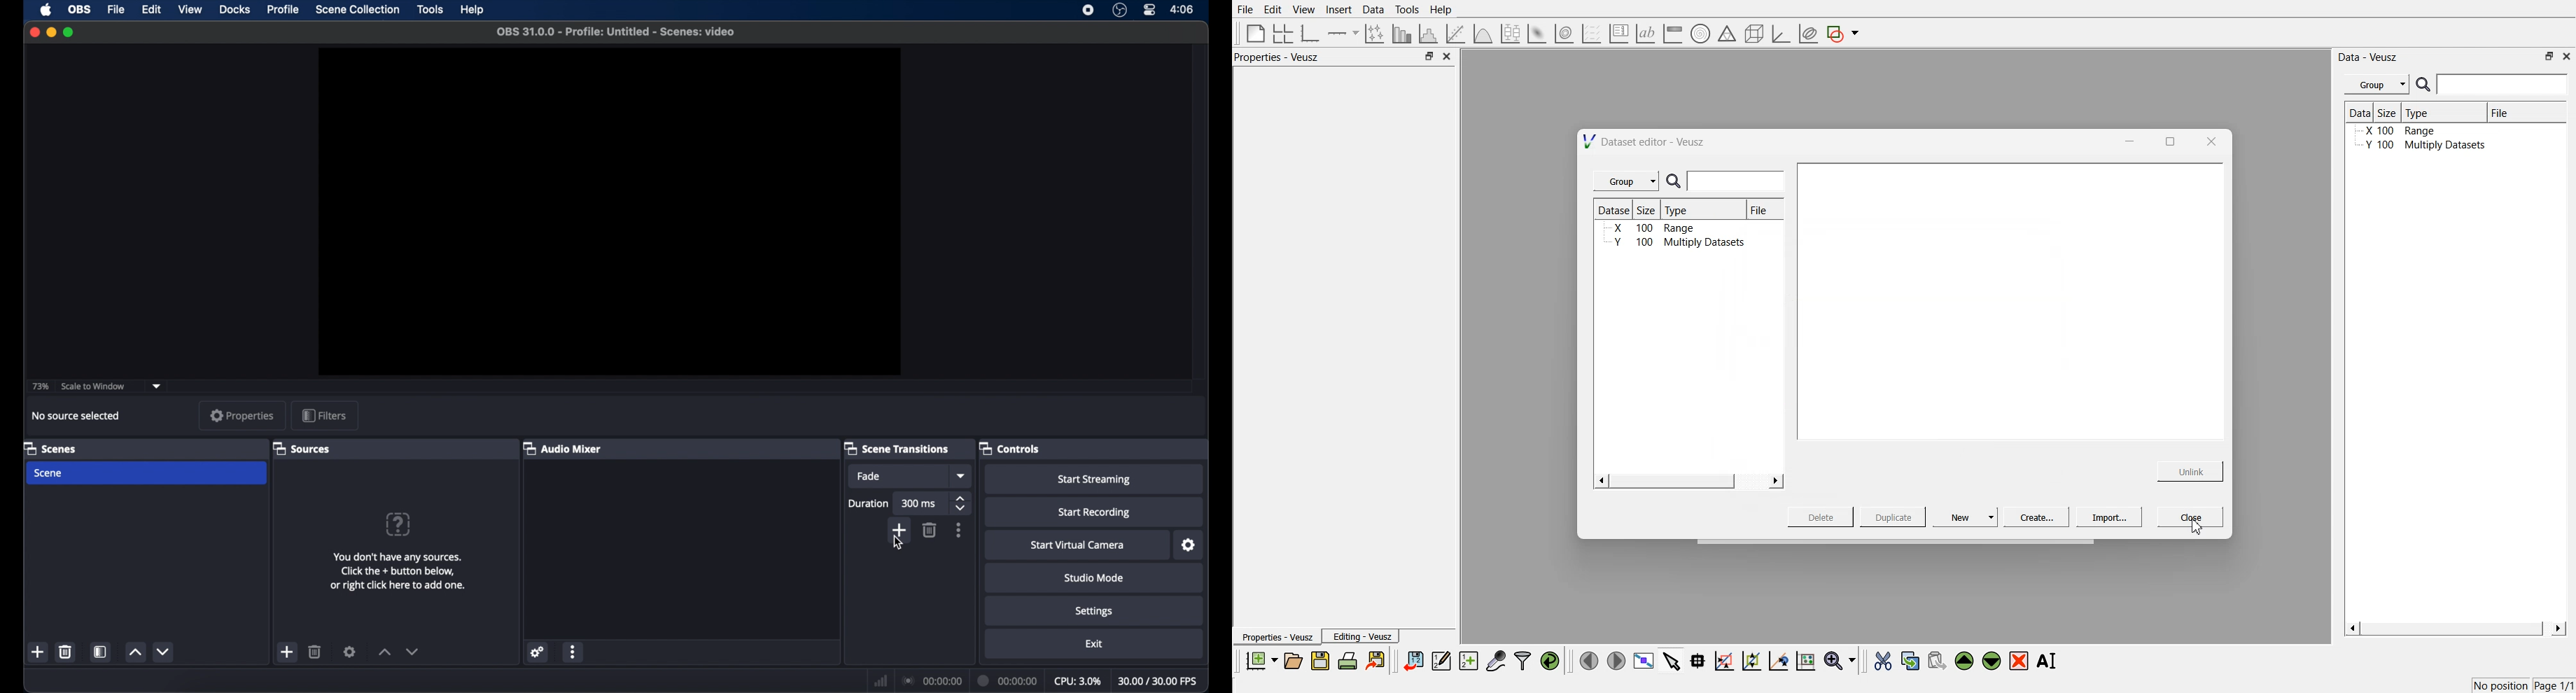 The height and width of the screenshot is (700, 2576). I want to click on settings, so click(350, 651).